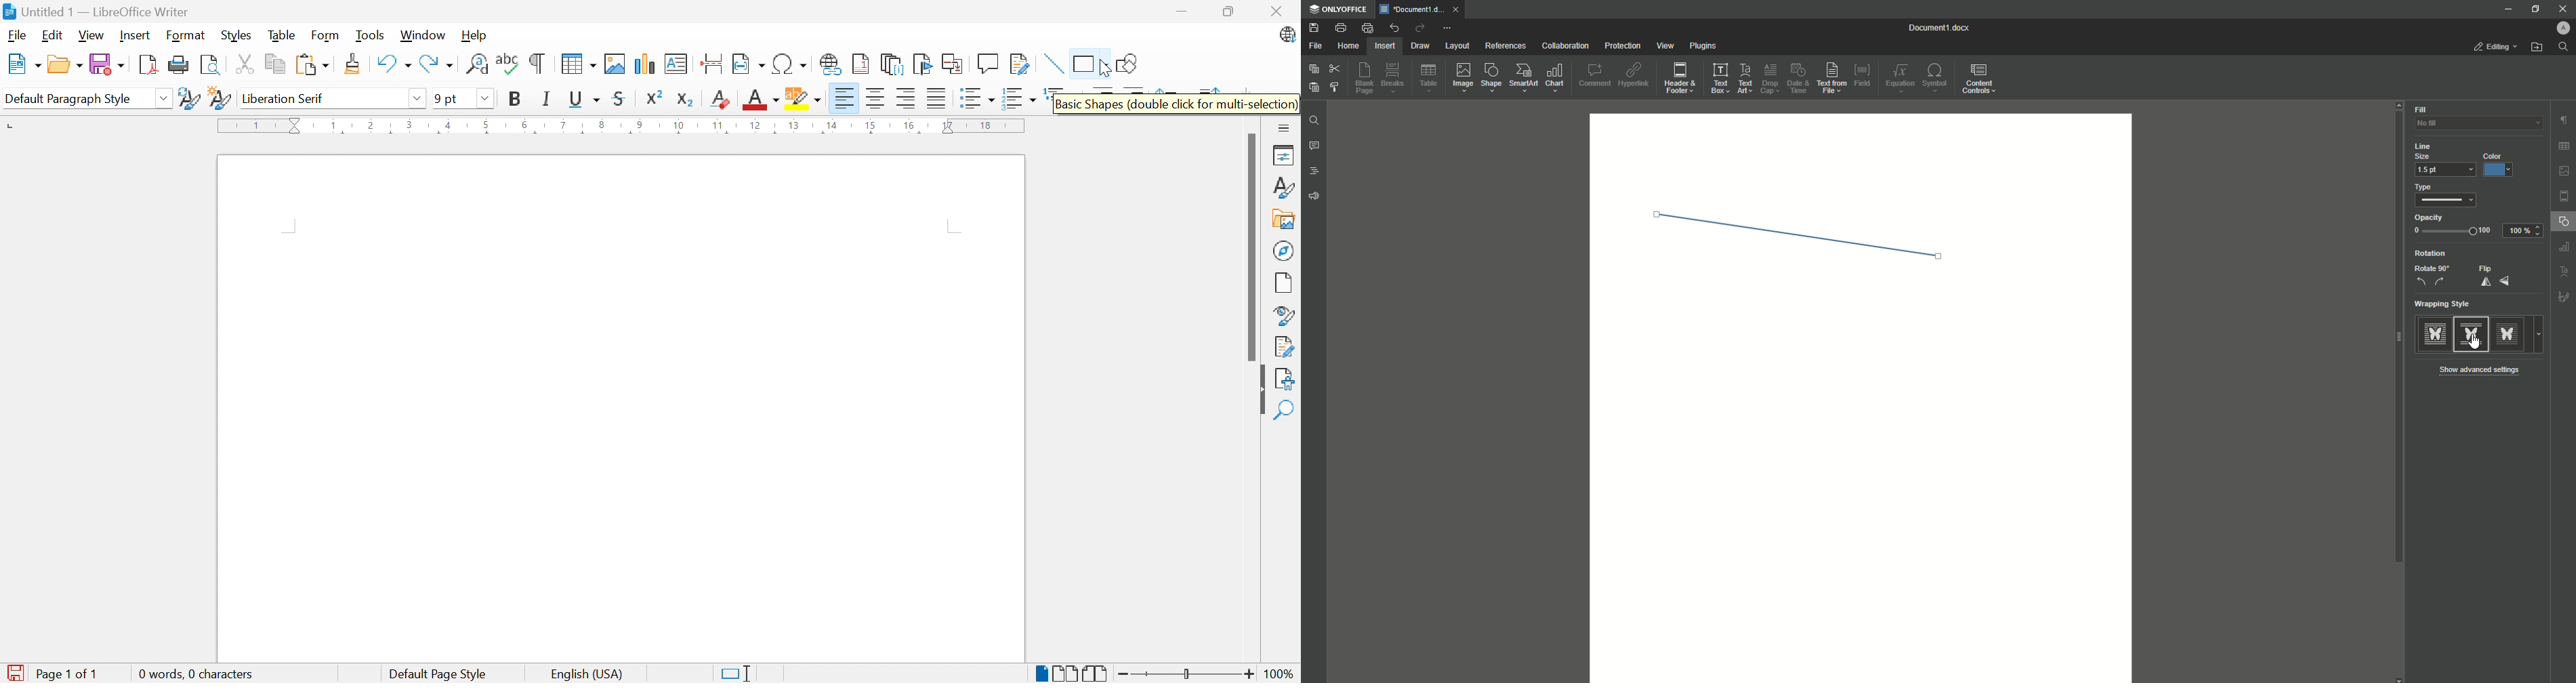 The height and width of the screenshot is (700, 2576). Describe the element at coordinates (1020, 65) in the screenshot. I see `Show track changes fuctions` at that location.